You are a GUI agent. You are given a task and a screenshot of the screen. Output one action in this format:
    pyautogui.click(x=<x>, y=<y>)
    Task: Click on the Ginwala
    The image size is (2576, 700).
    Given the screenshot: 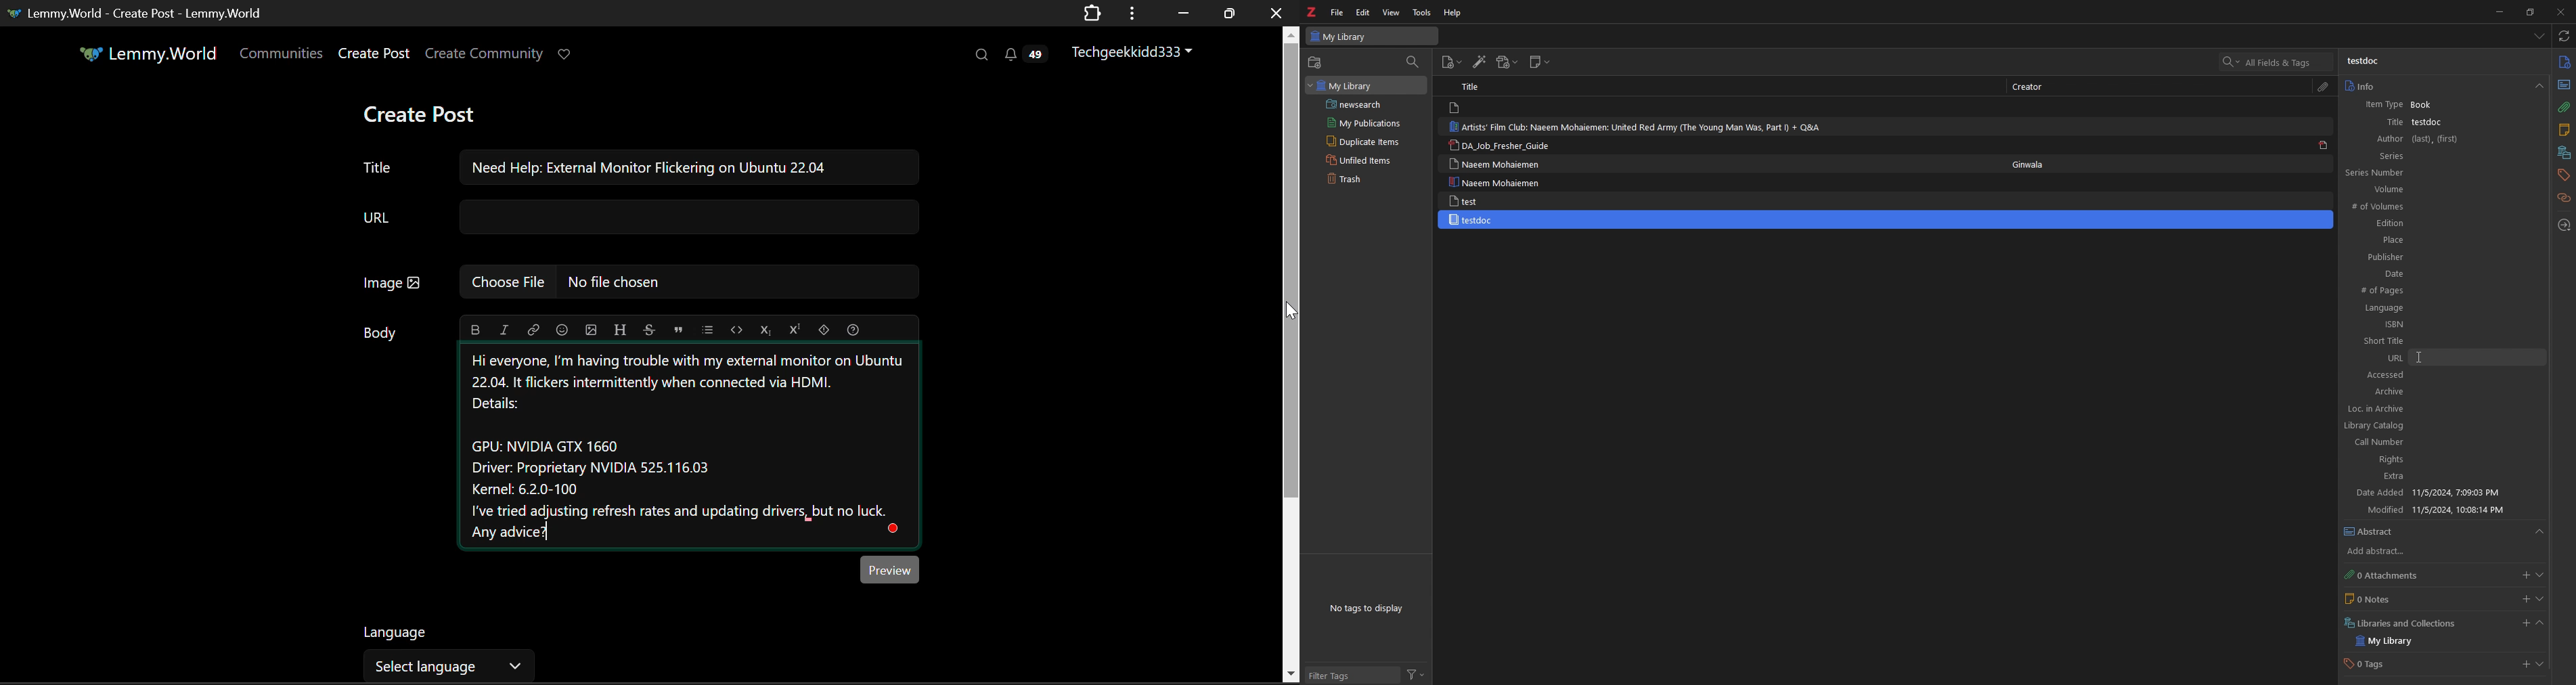 What is the action you would take?
    pyautogui.click(x=2036, y=165)
    